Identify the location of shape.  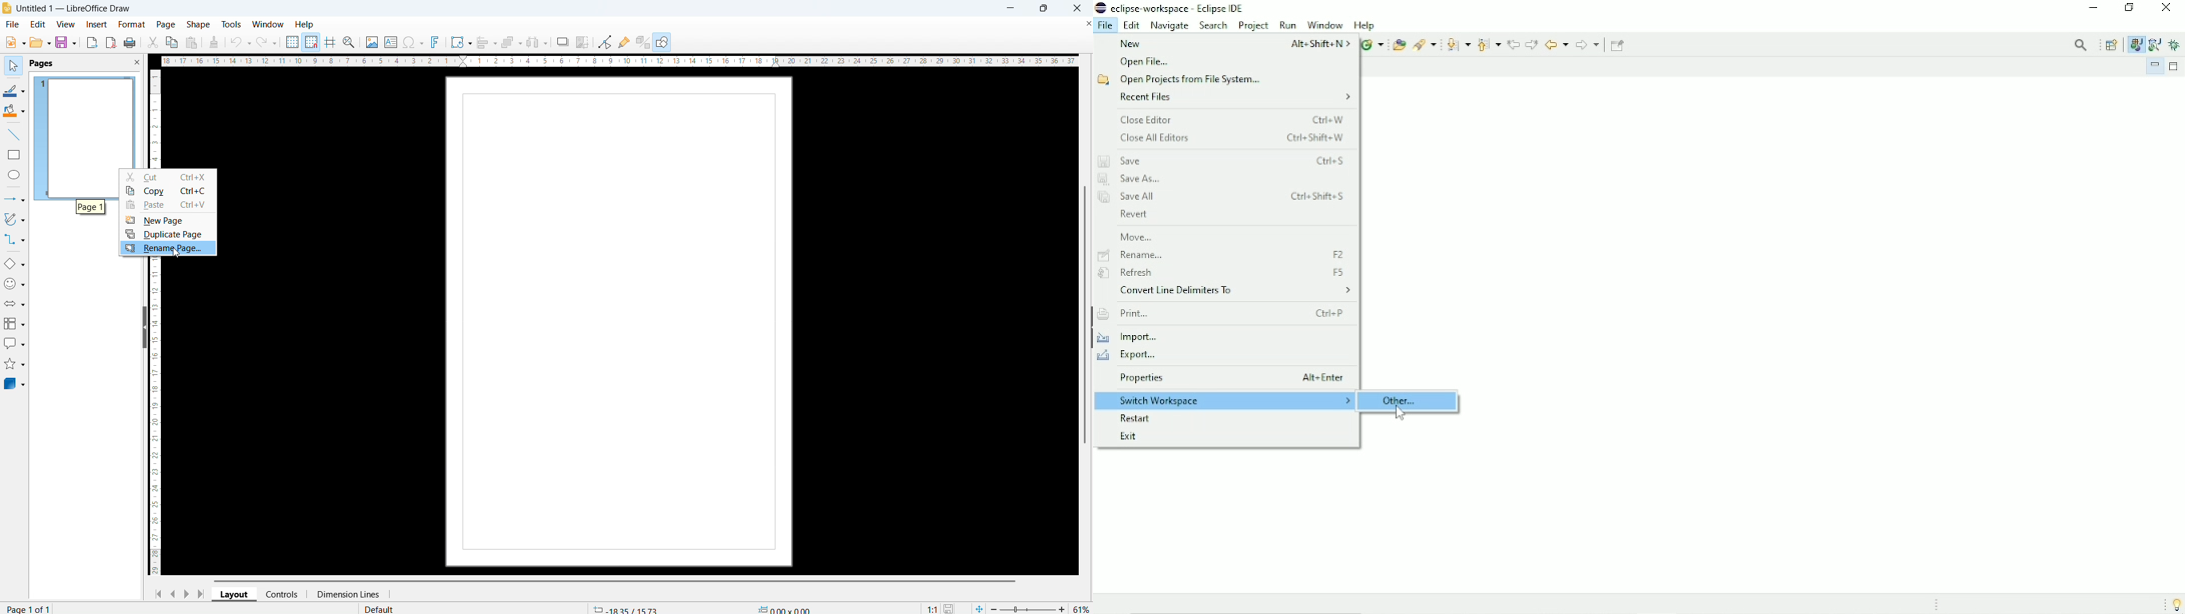
(198, 25).